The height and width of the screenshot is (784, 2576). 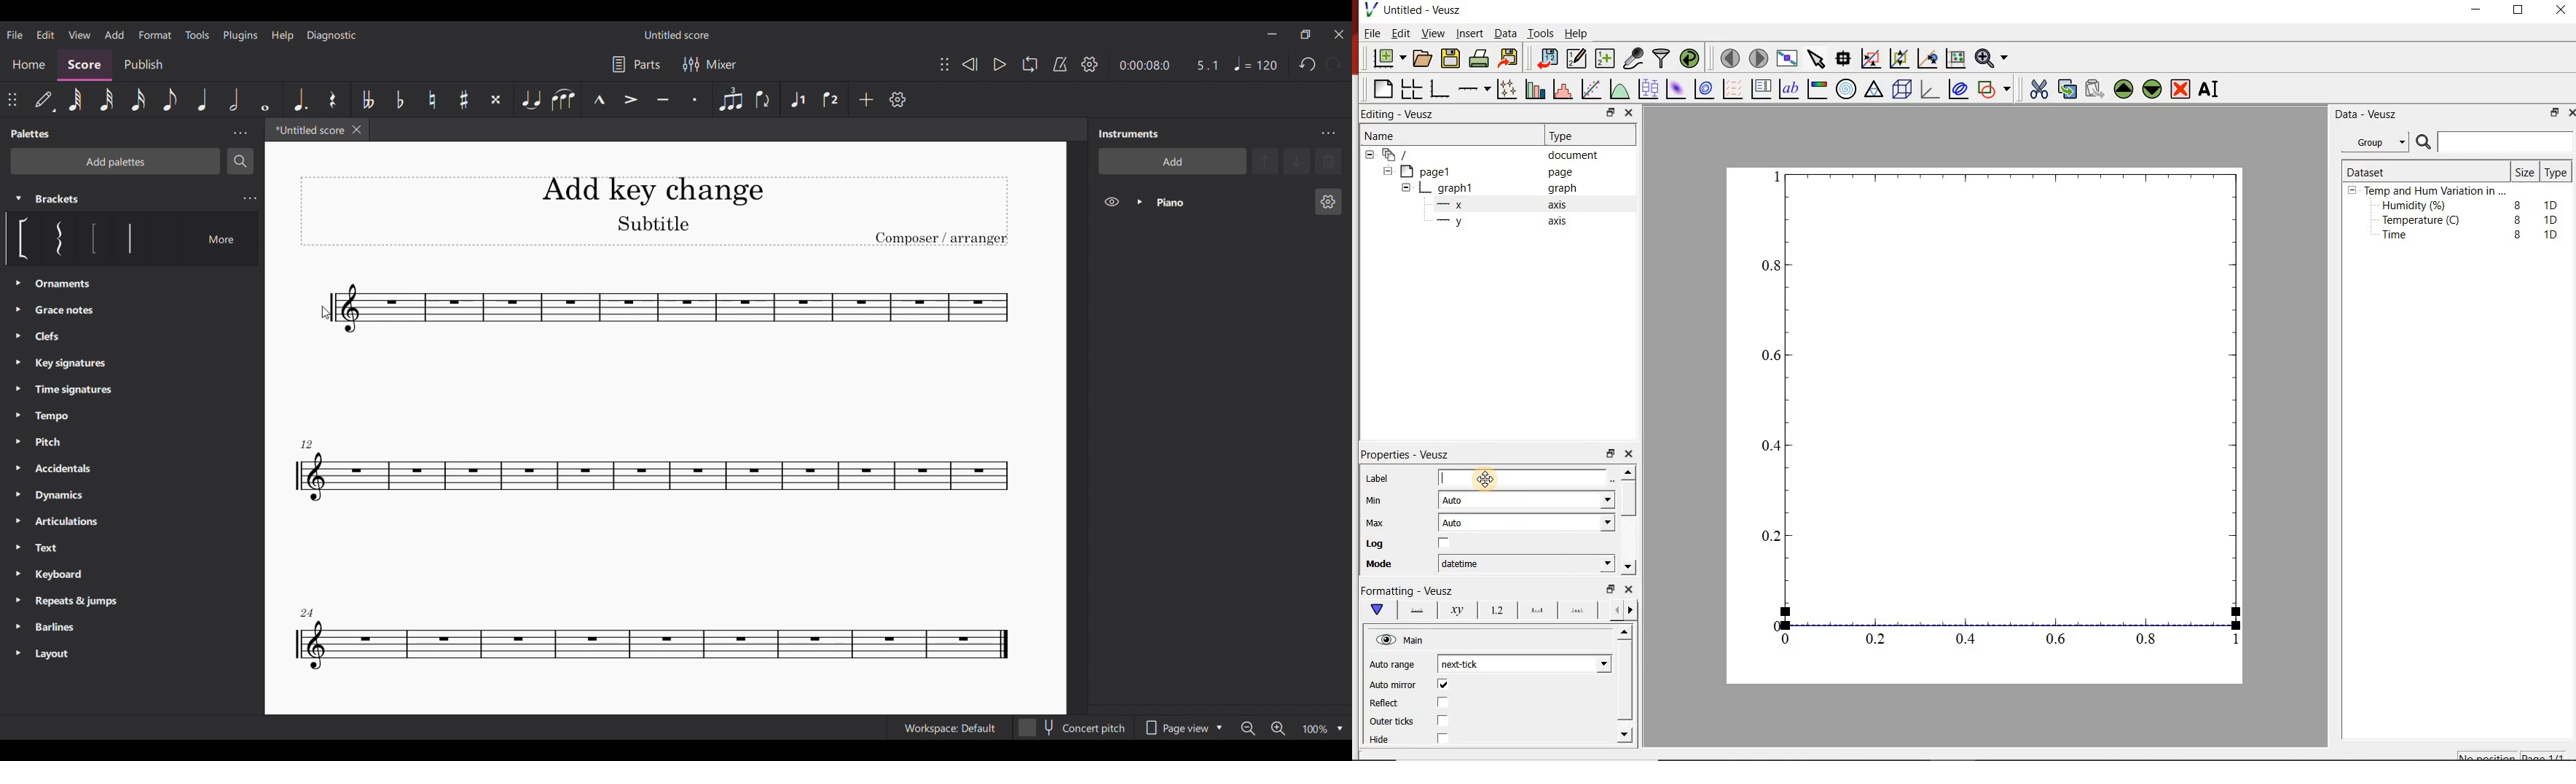 What do you see at coordinates (2369, 114) in the screenshot?
I see `Data - Veusz` at bounding box center [2369, 114].